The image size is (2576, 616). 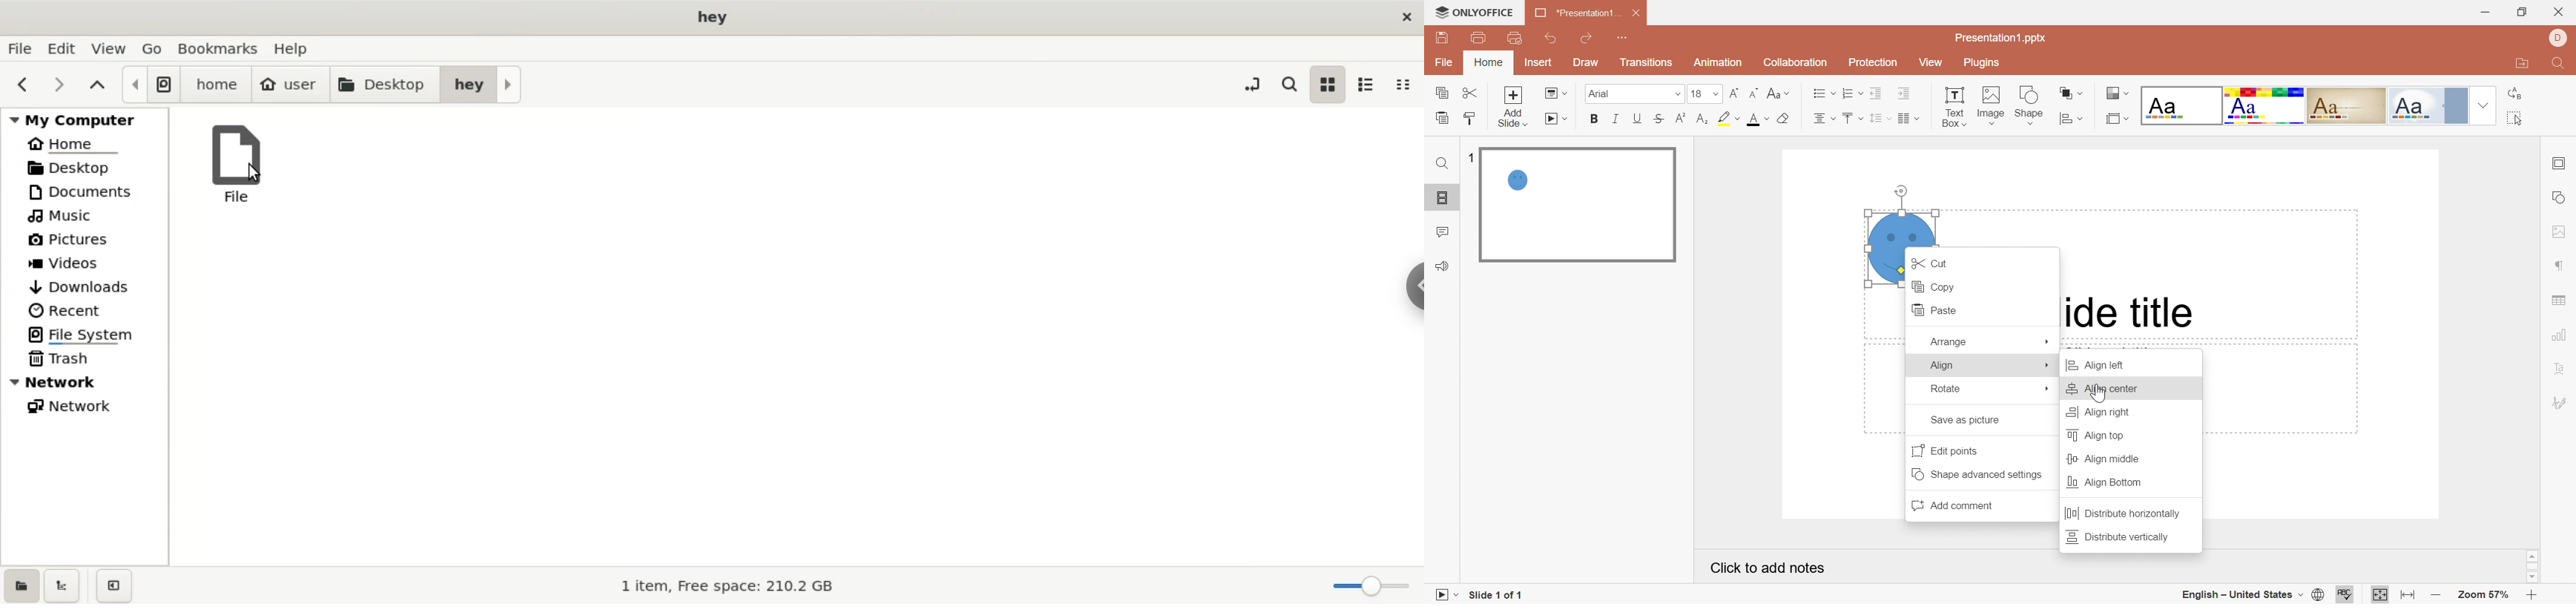 I want to click on table settings, so click(x=2564, y=300).